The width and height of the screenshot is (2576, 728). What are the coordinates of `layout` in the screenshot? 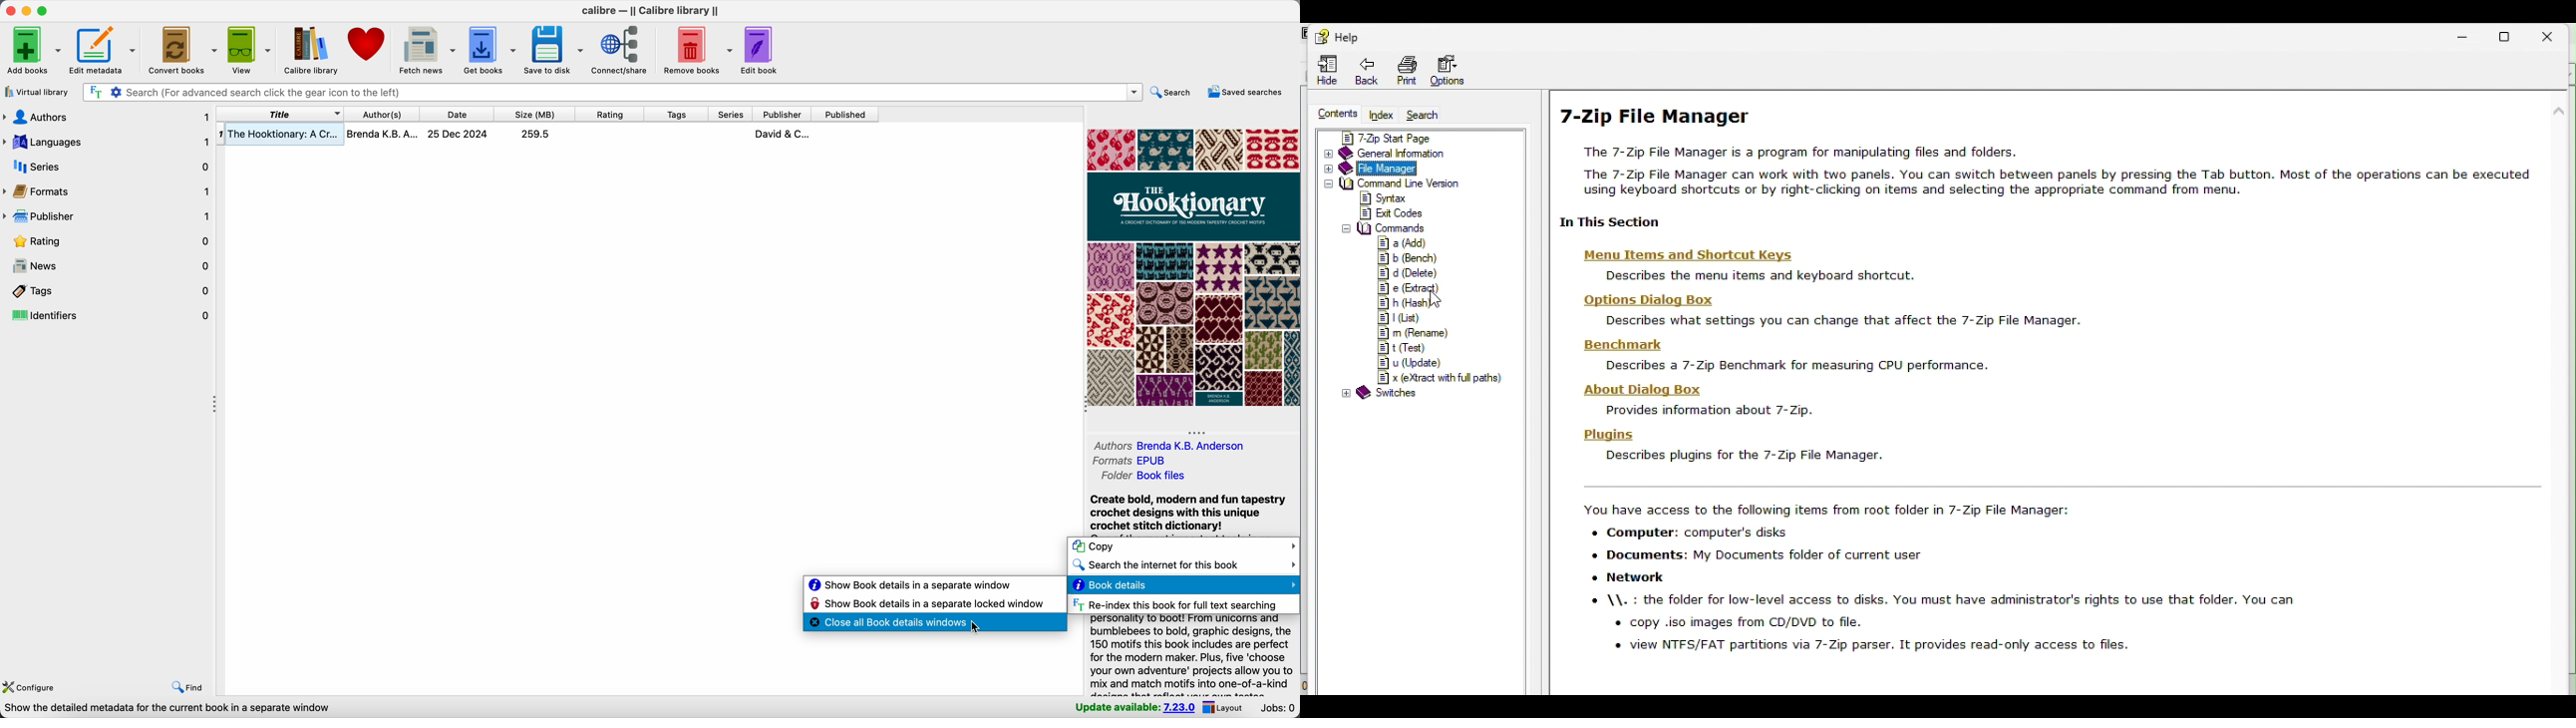 It's located at (1228, 708).